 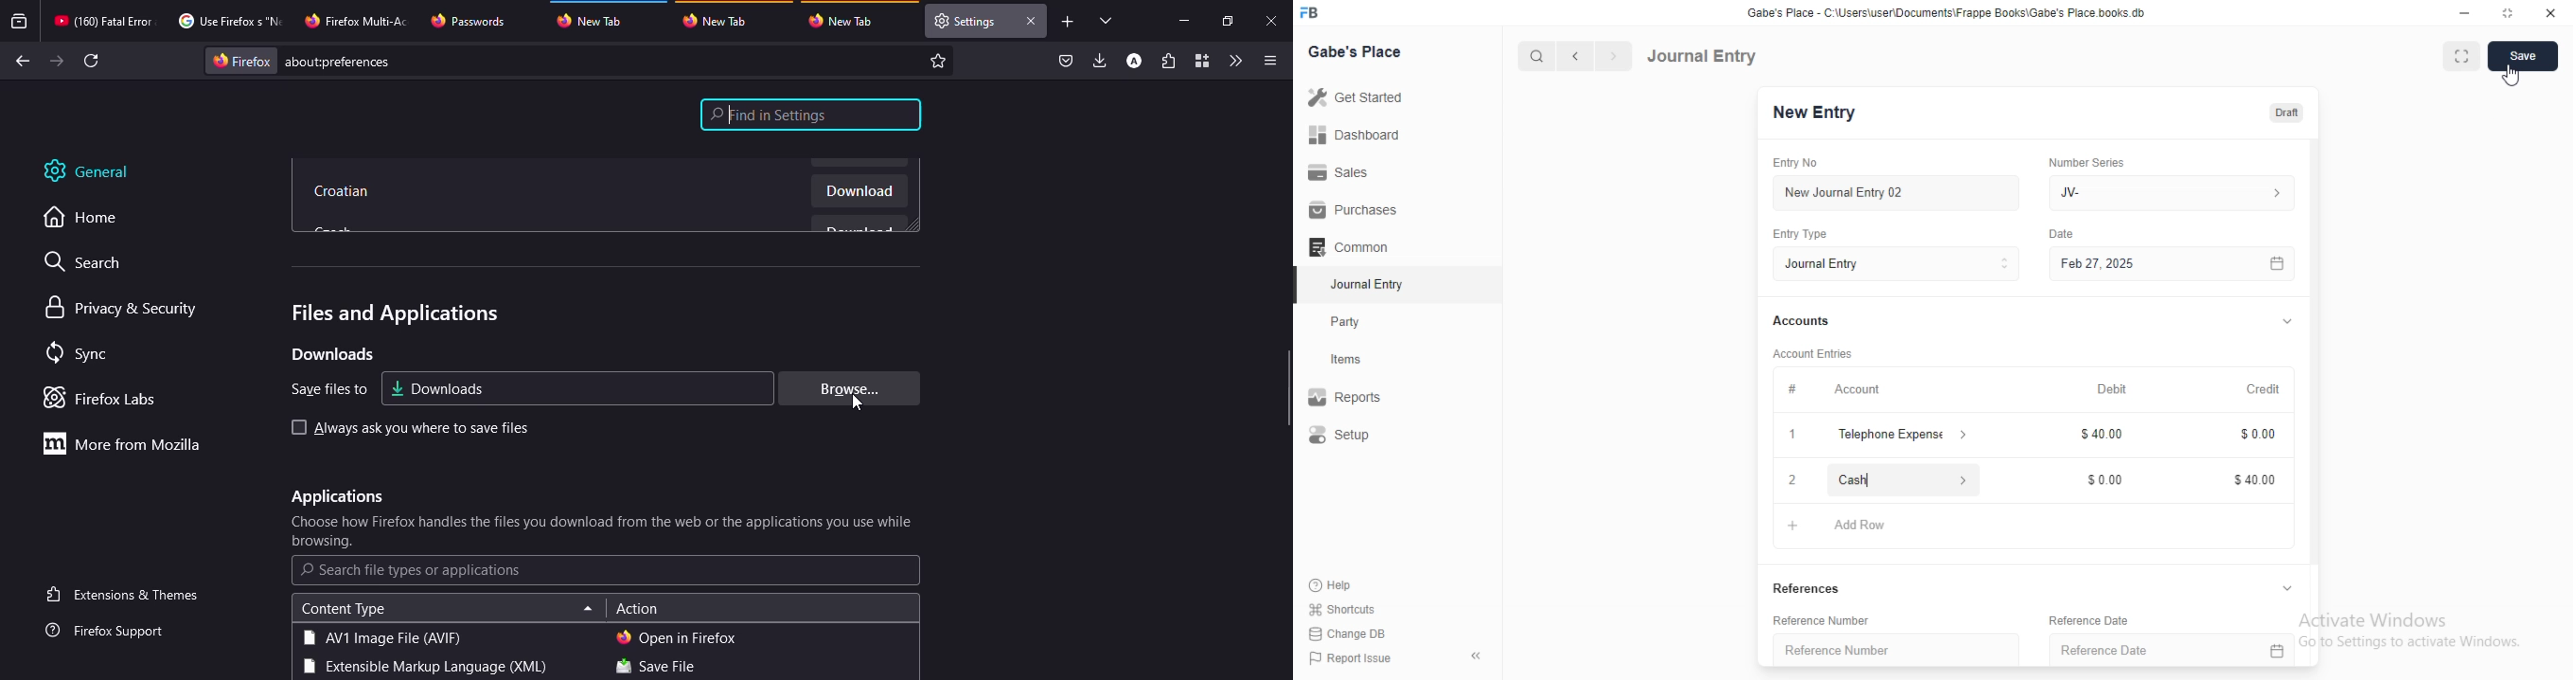 I want to click on Search, so click(x=1532, y=56).